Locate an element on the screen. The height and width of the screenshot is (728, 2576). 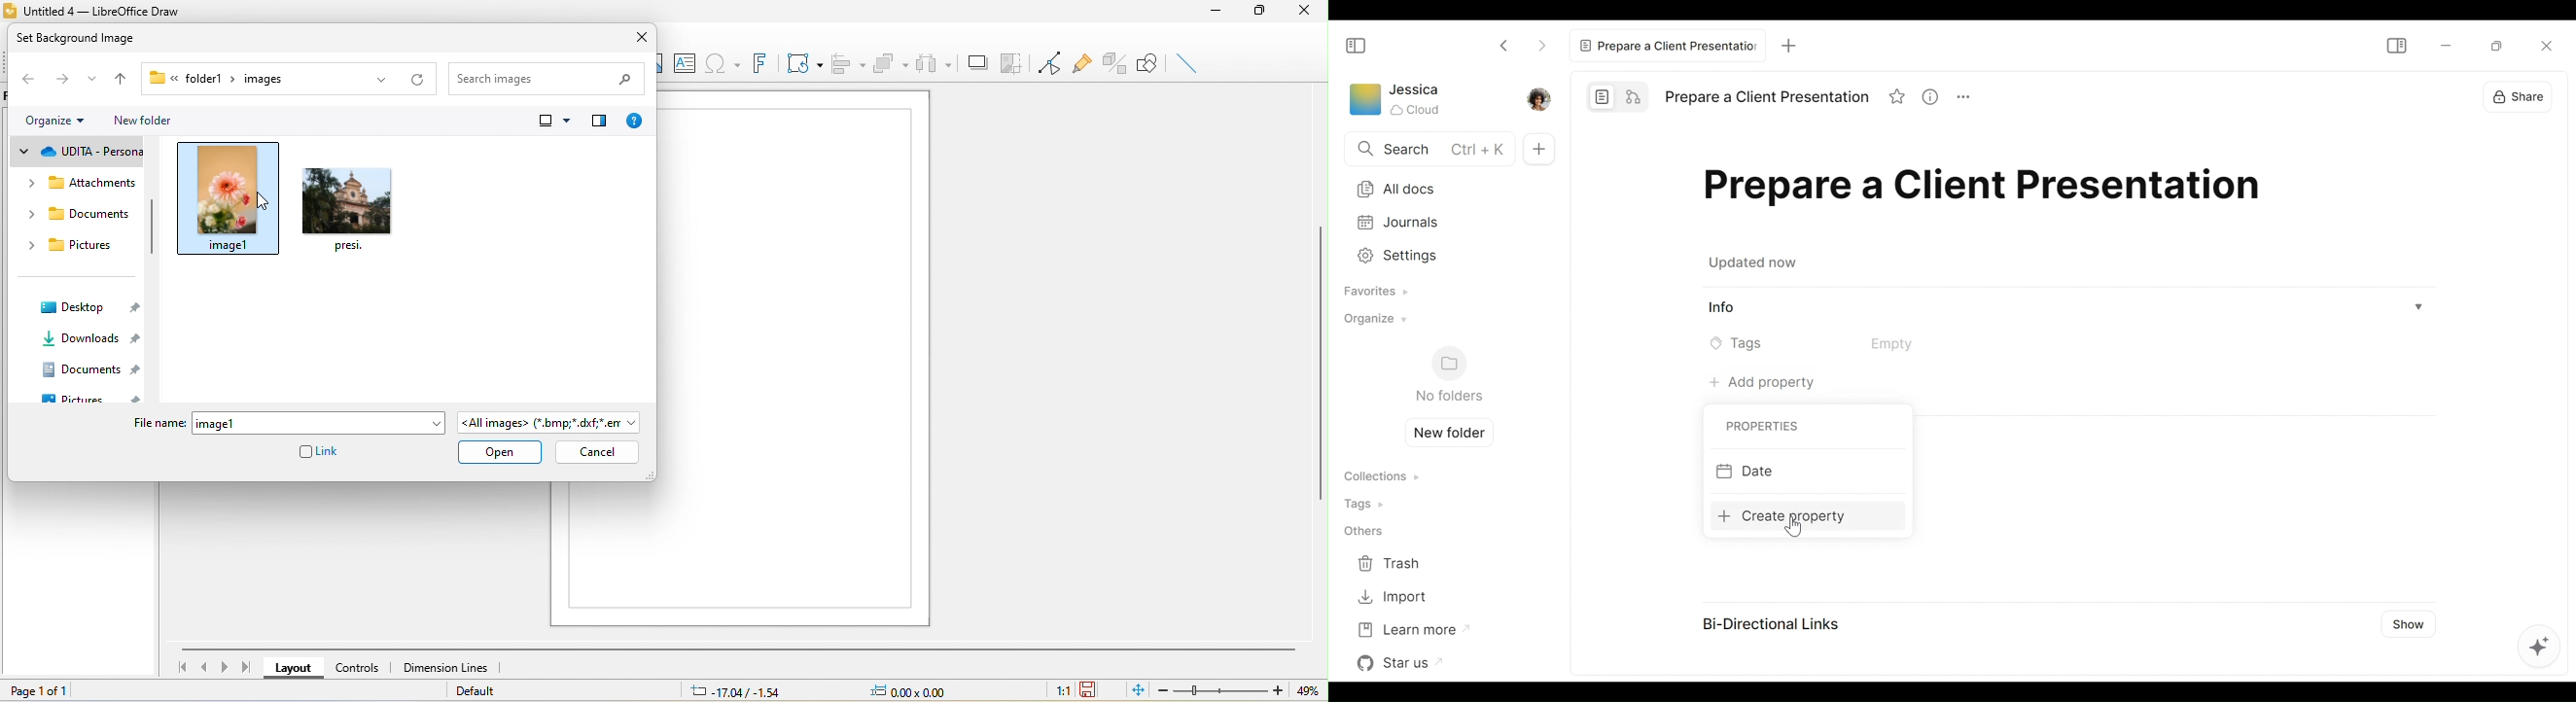
first page is located at coordinates (178, 667).